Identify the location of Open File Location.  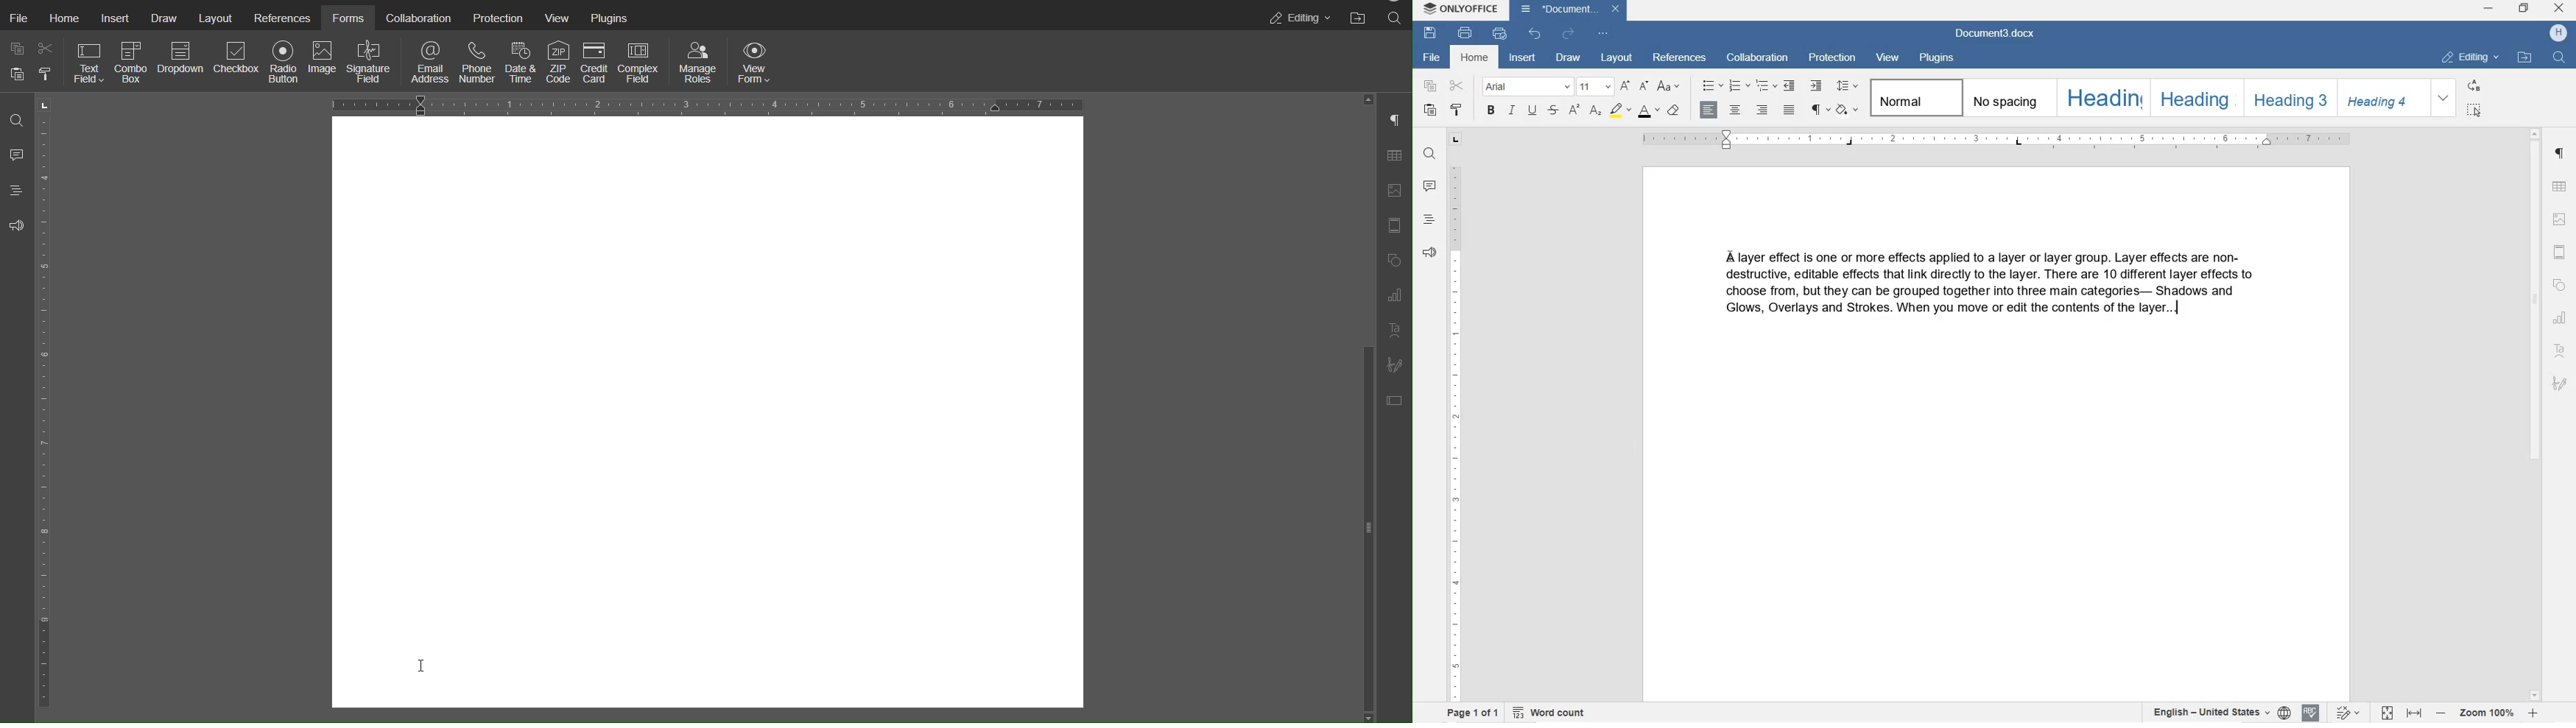
(1358, 18).